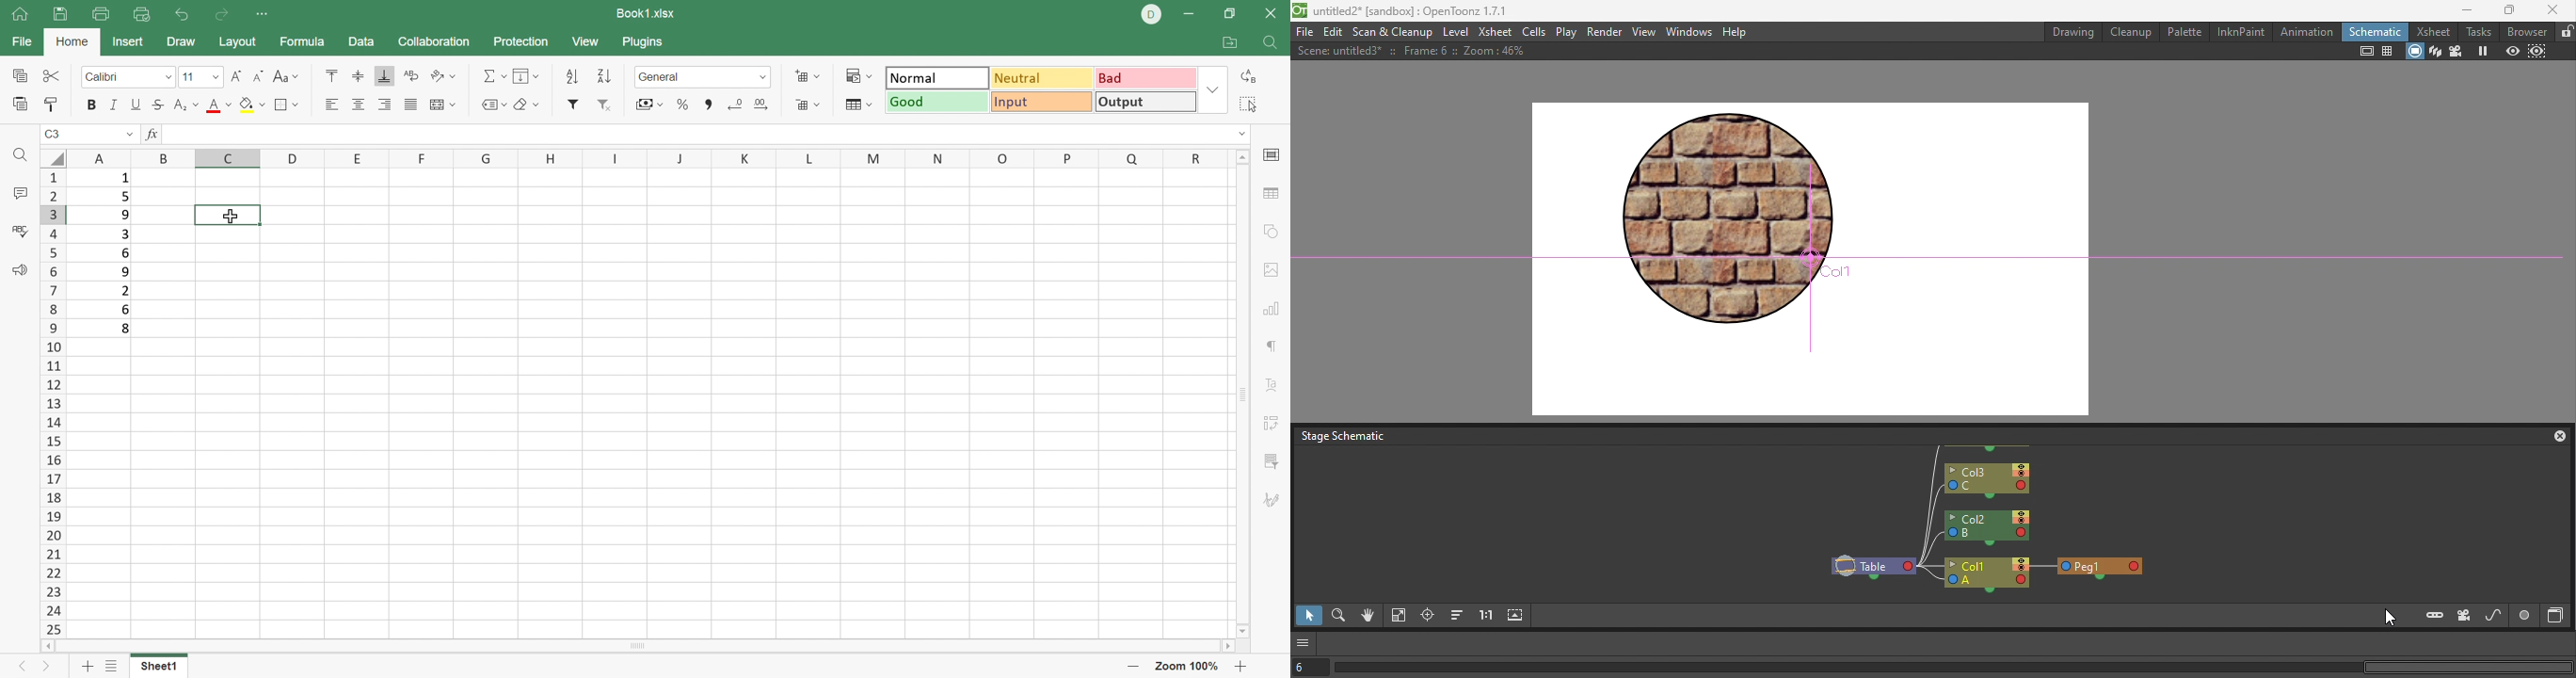 The image size is (2576, 700). What do you see at coordinates (444, 106) in the screenshot?
I see `Merge and center` at bounding box center [444, 106].